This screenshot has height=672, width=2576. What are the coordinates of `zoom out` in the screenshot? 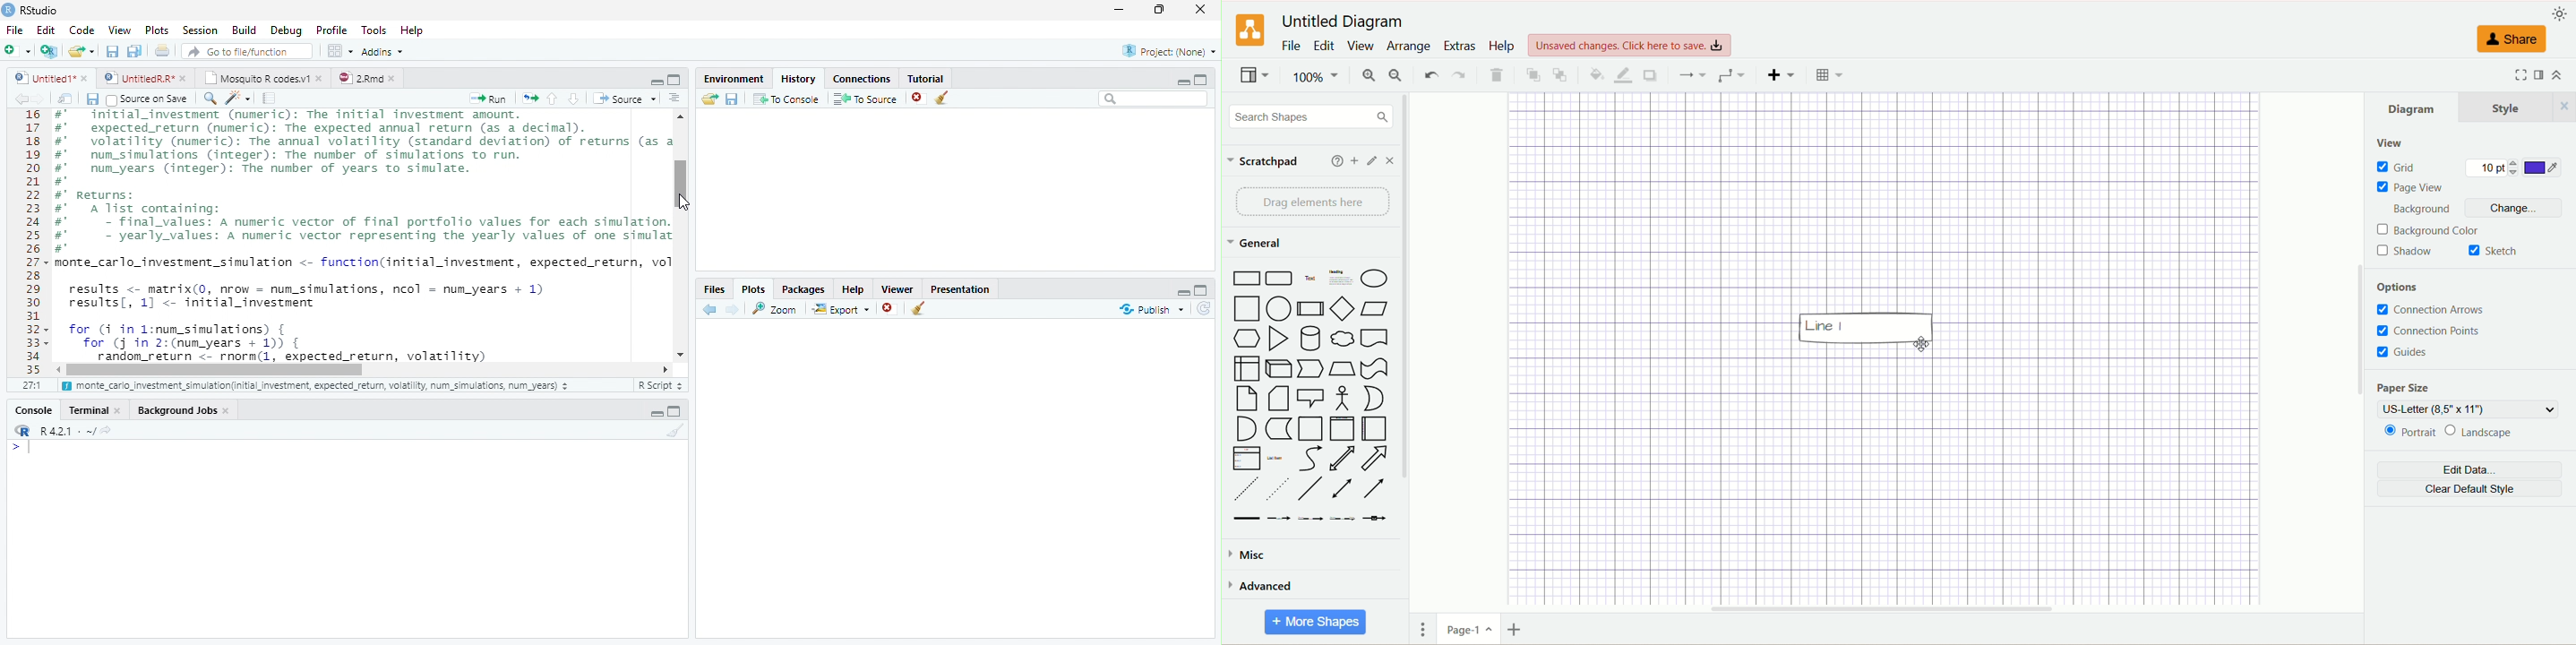 It's located at (1395, 75).